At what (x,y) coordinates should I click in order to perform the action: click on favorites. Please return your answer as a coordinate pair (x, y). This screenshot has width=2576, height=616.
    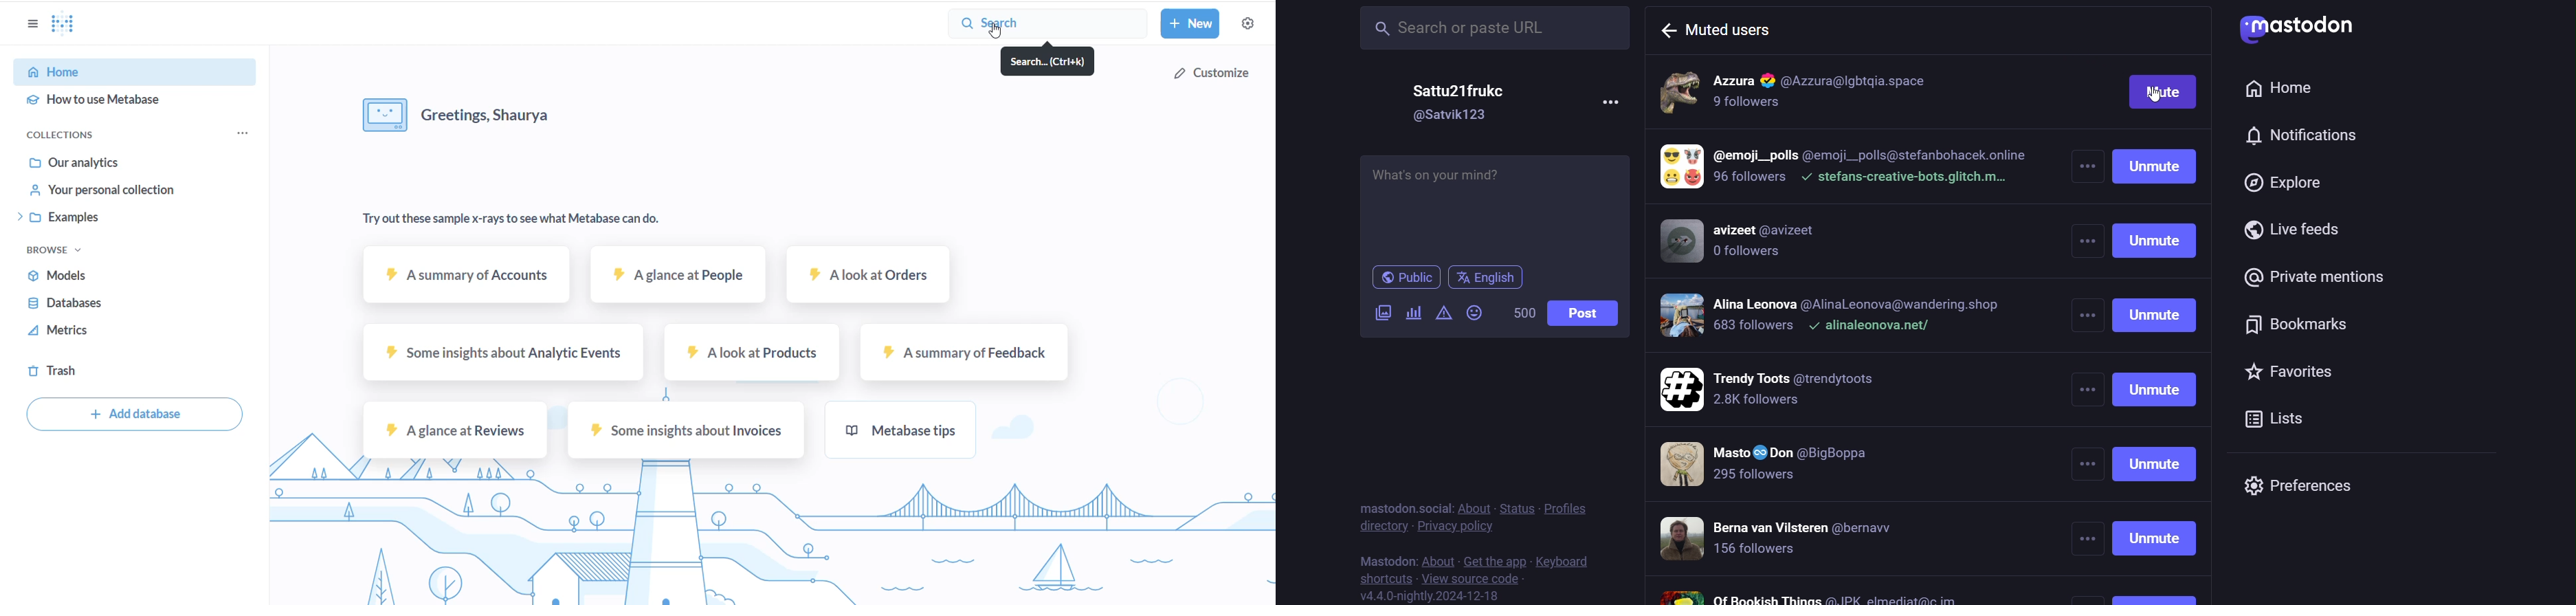
    Looking at the image, I should click on (2313, 375).